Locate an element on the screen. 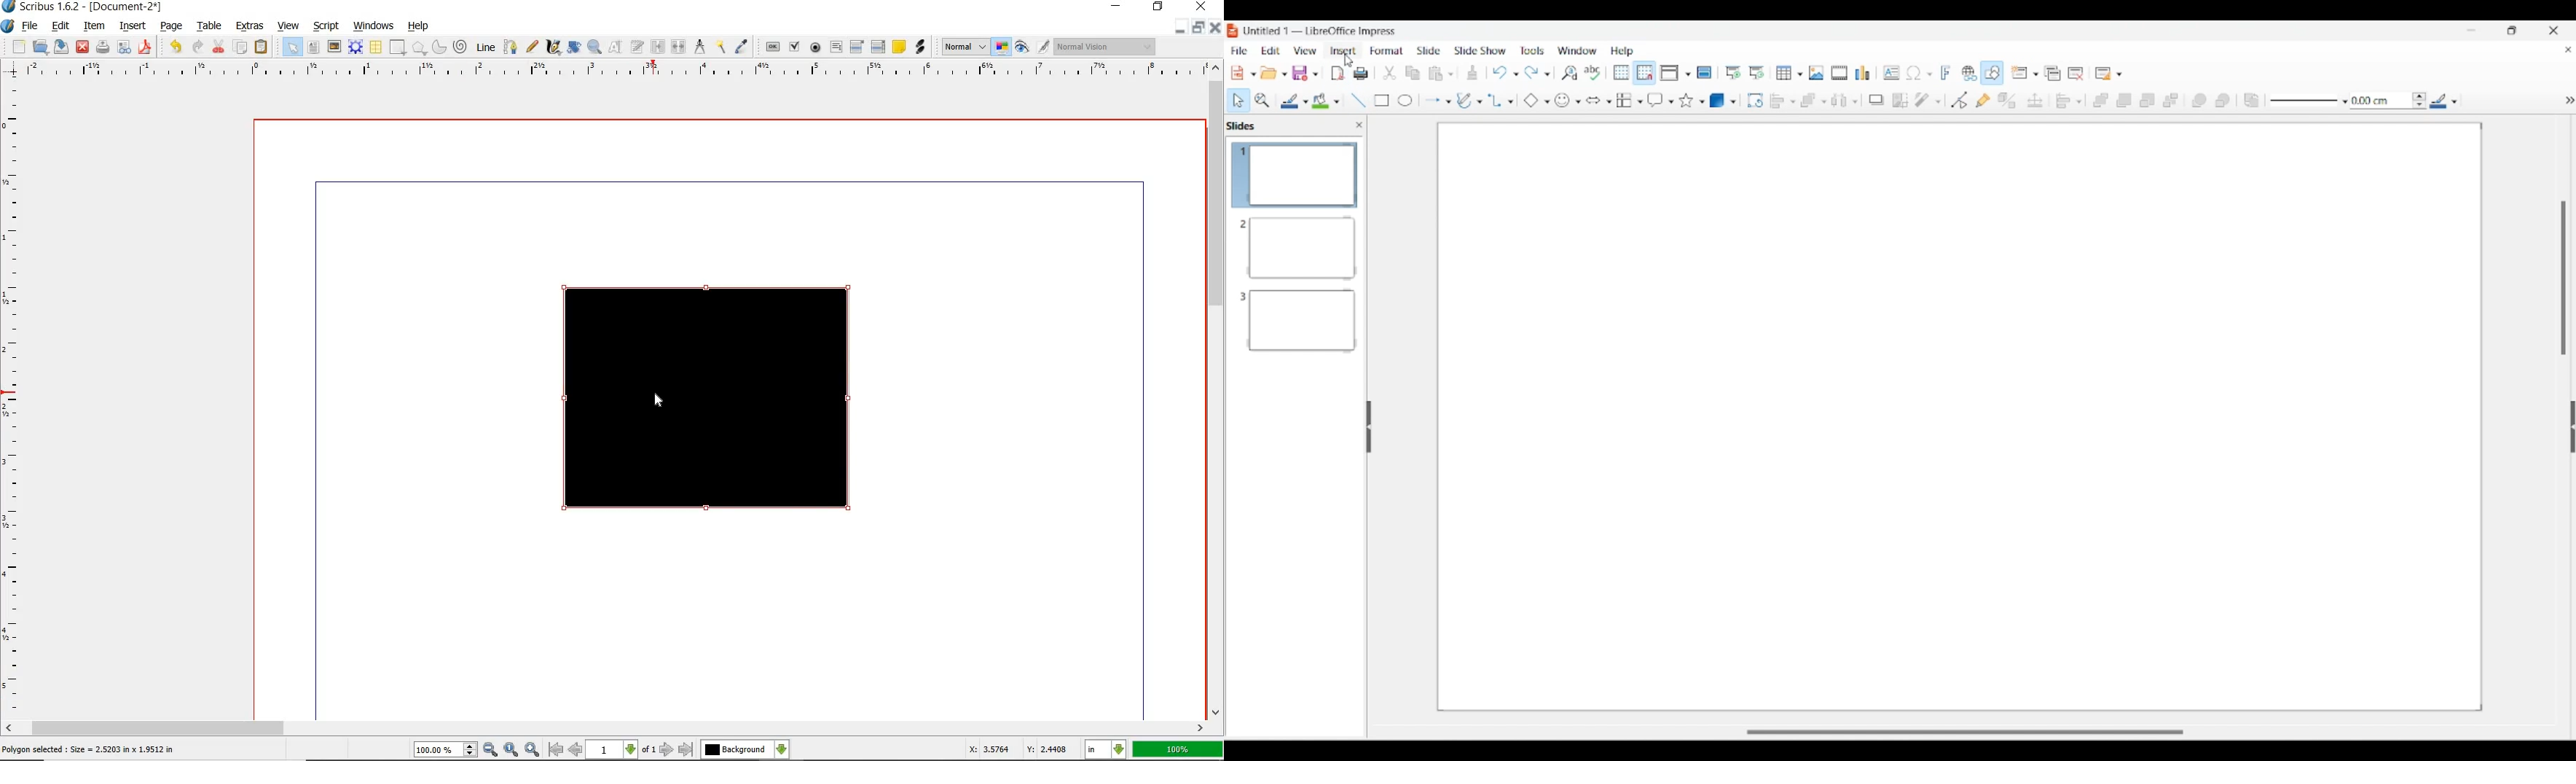 This screenshot has width=2576, height=784. Visual appearance of the display is located at coordinates (1105, 47).